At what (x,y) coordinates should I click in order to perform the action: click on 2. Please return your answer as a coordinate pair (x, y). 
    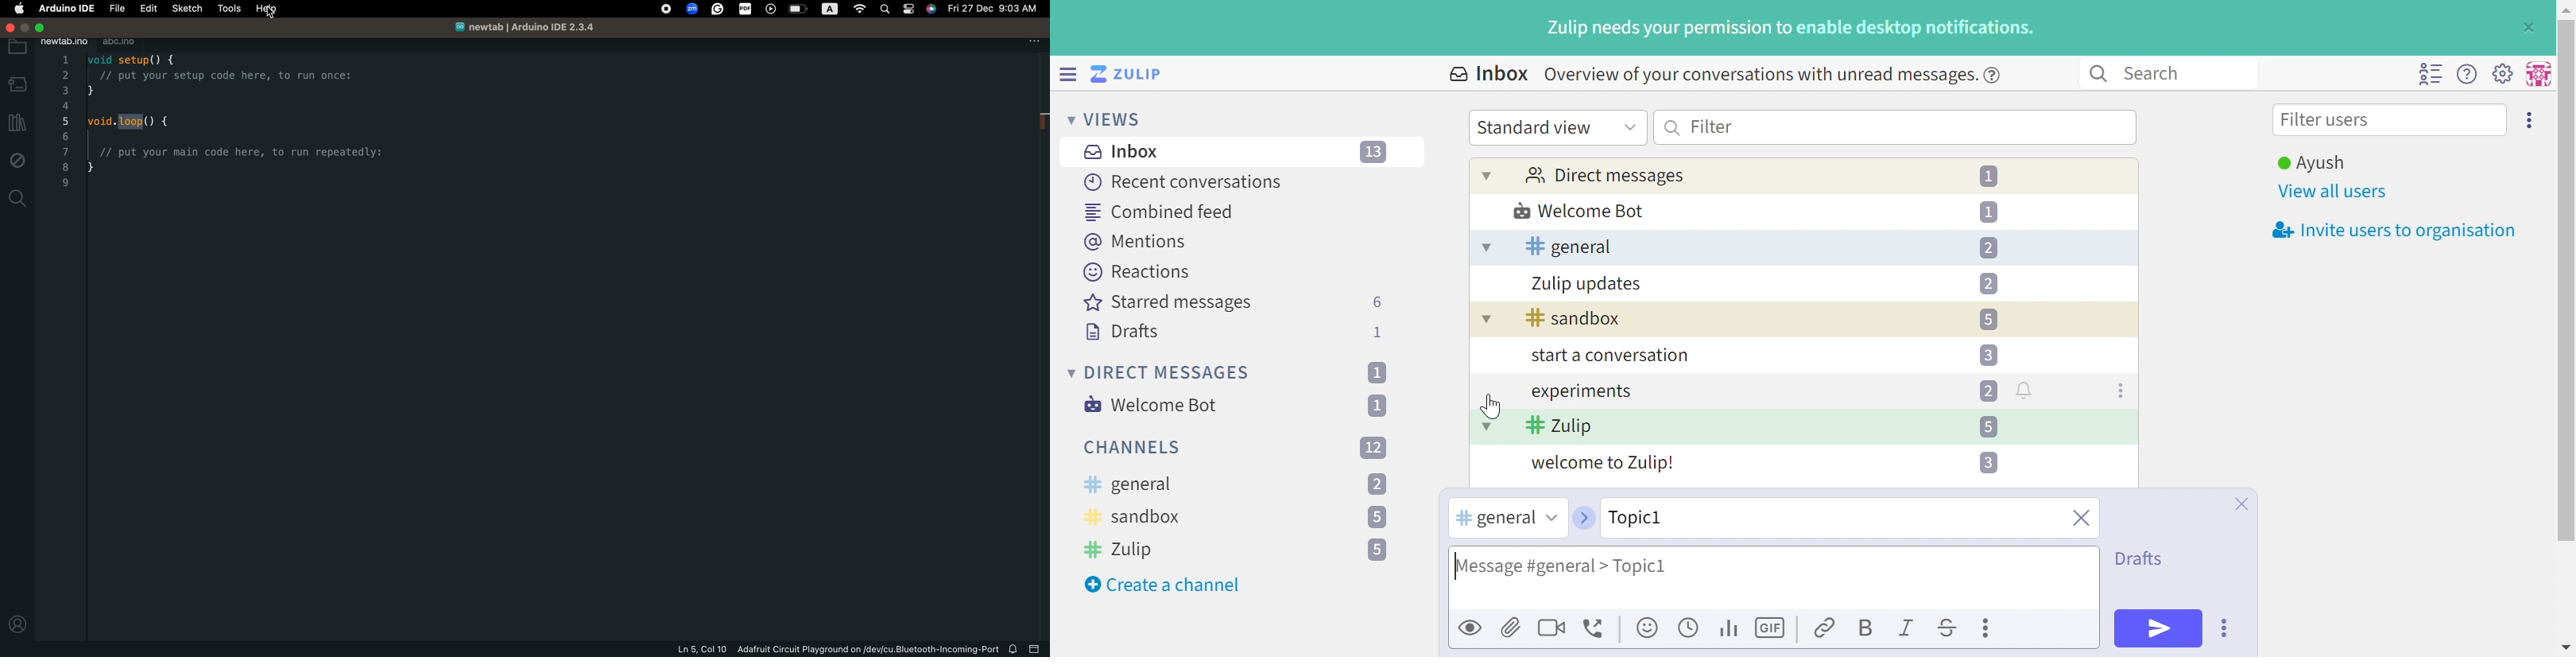
    Looking at the image, I should click on (1377, 485).